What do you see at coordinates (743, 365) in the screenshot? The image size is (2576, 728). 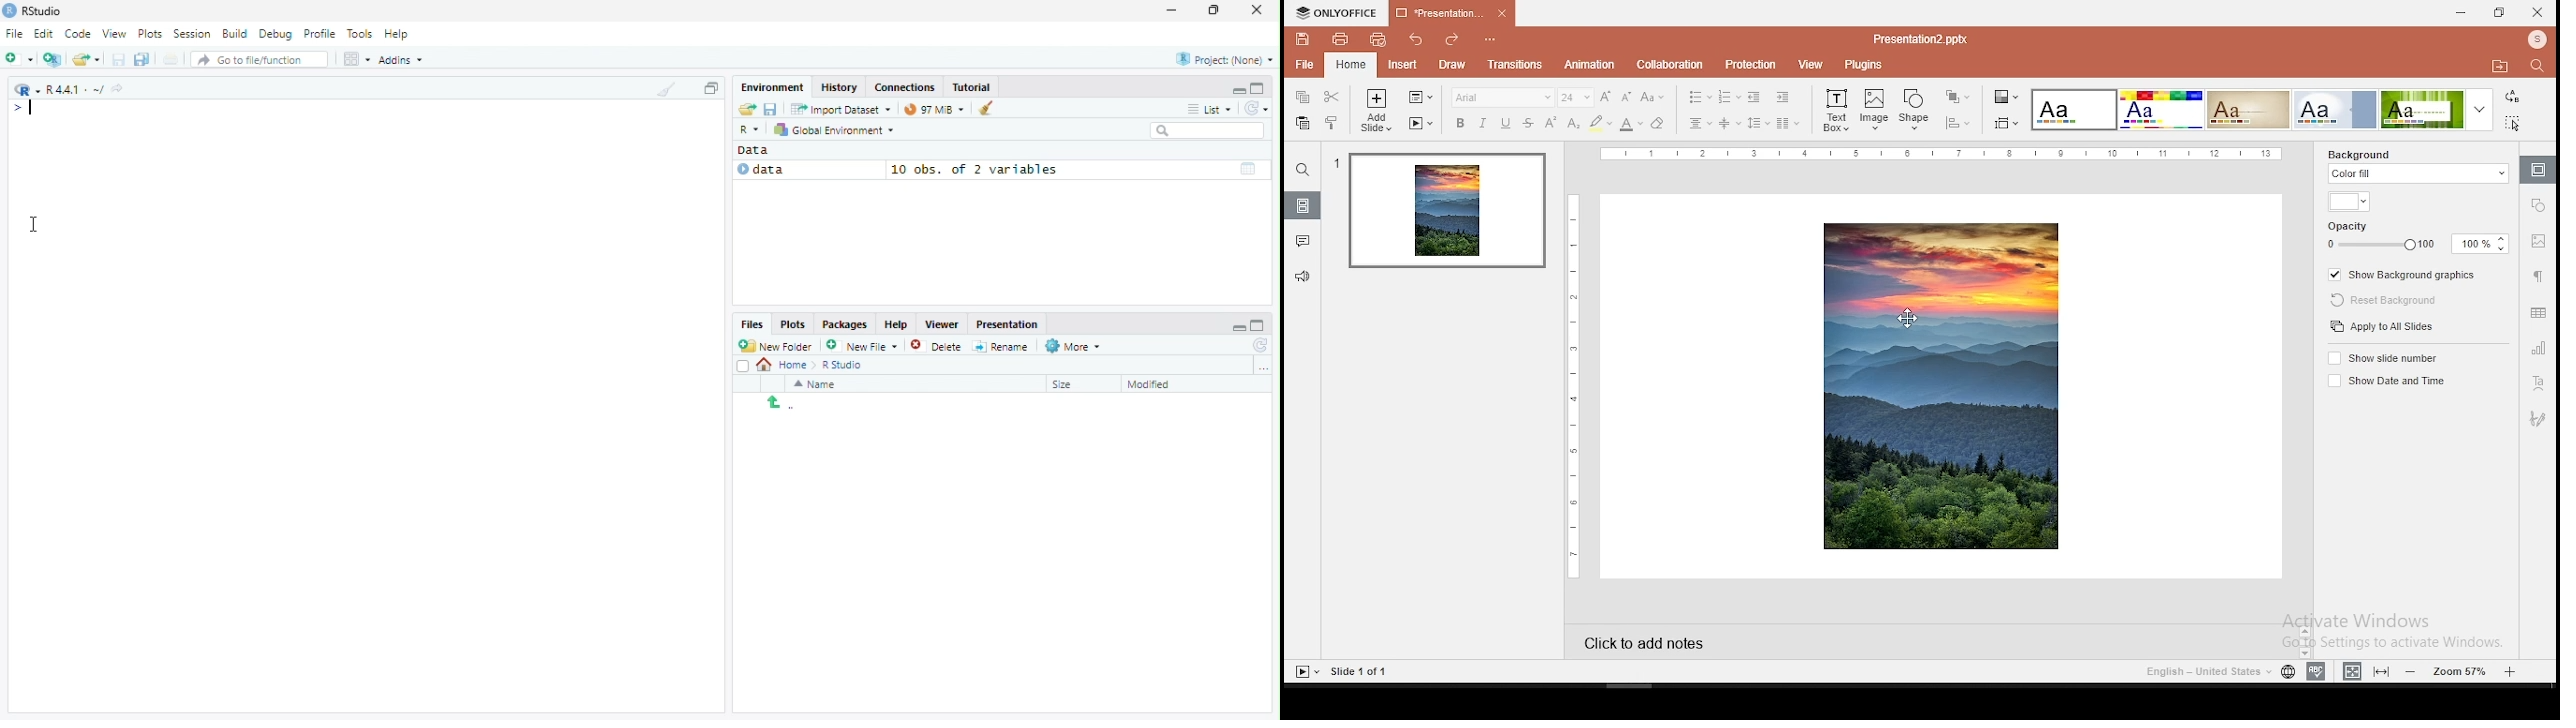 I see `Select all` at bounding box center [743, 365].